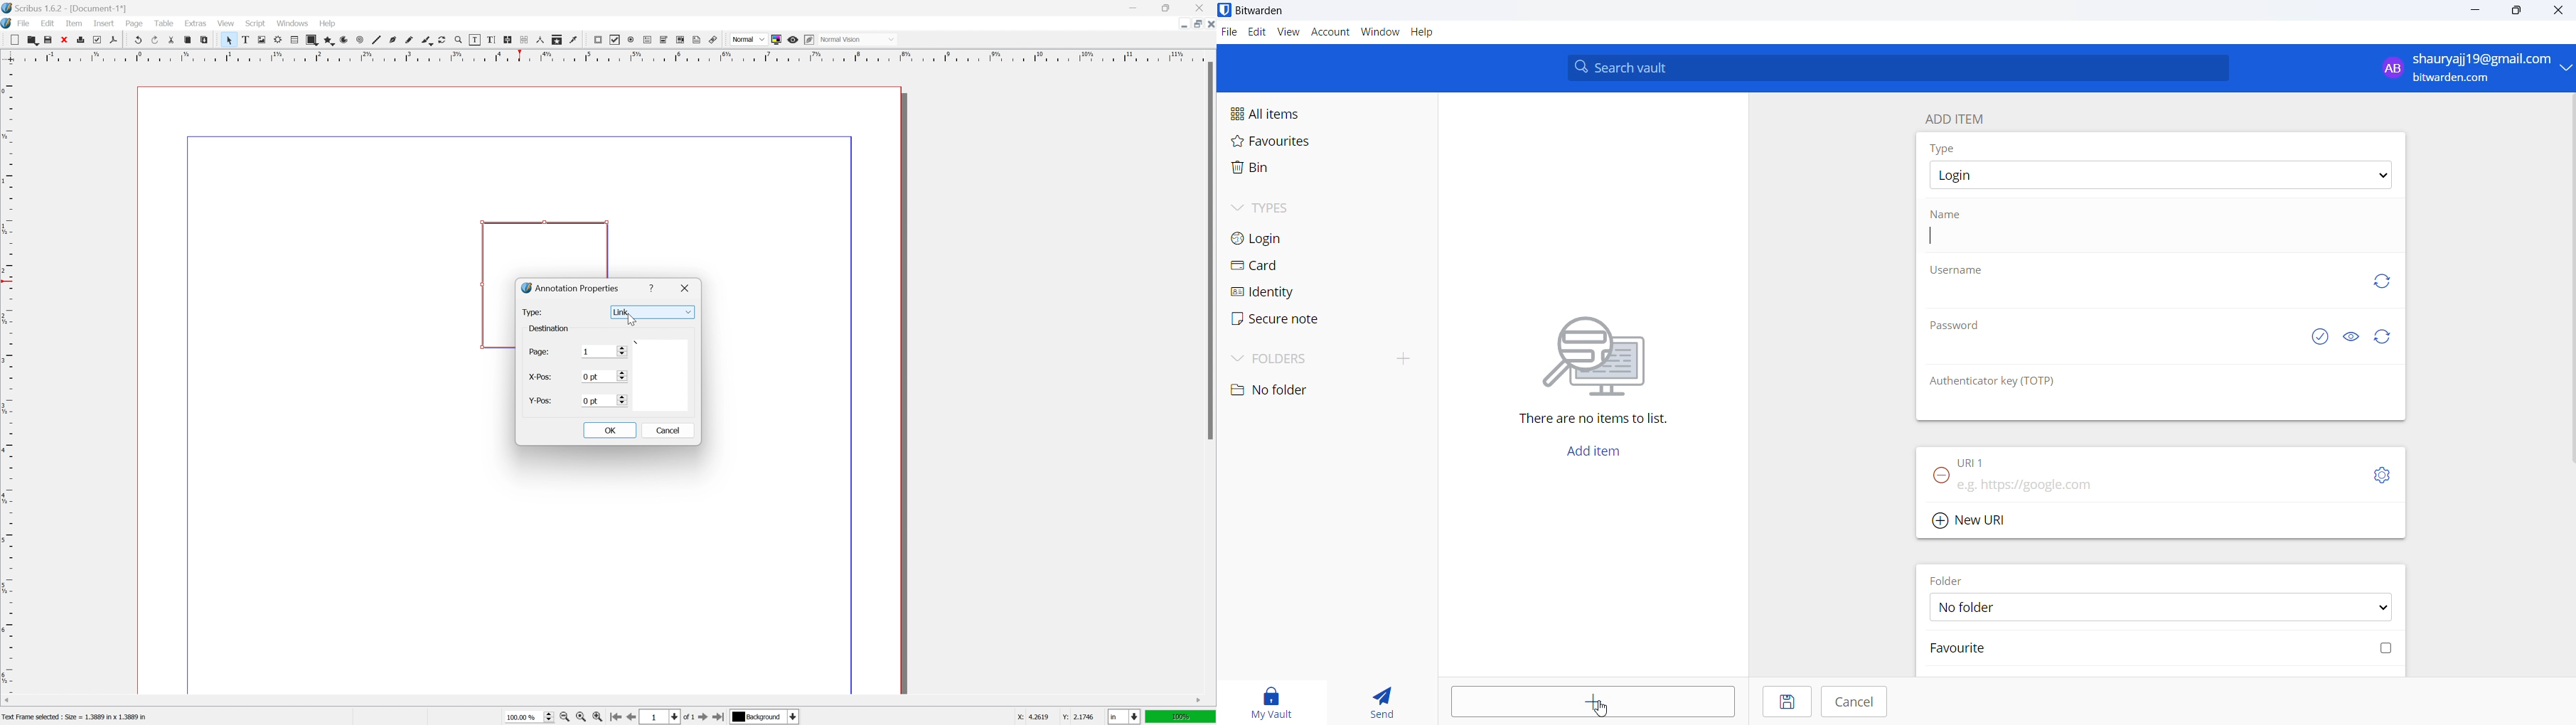  I want to click on line, so click(377, 40).